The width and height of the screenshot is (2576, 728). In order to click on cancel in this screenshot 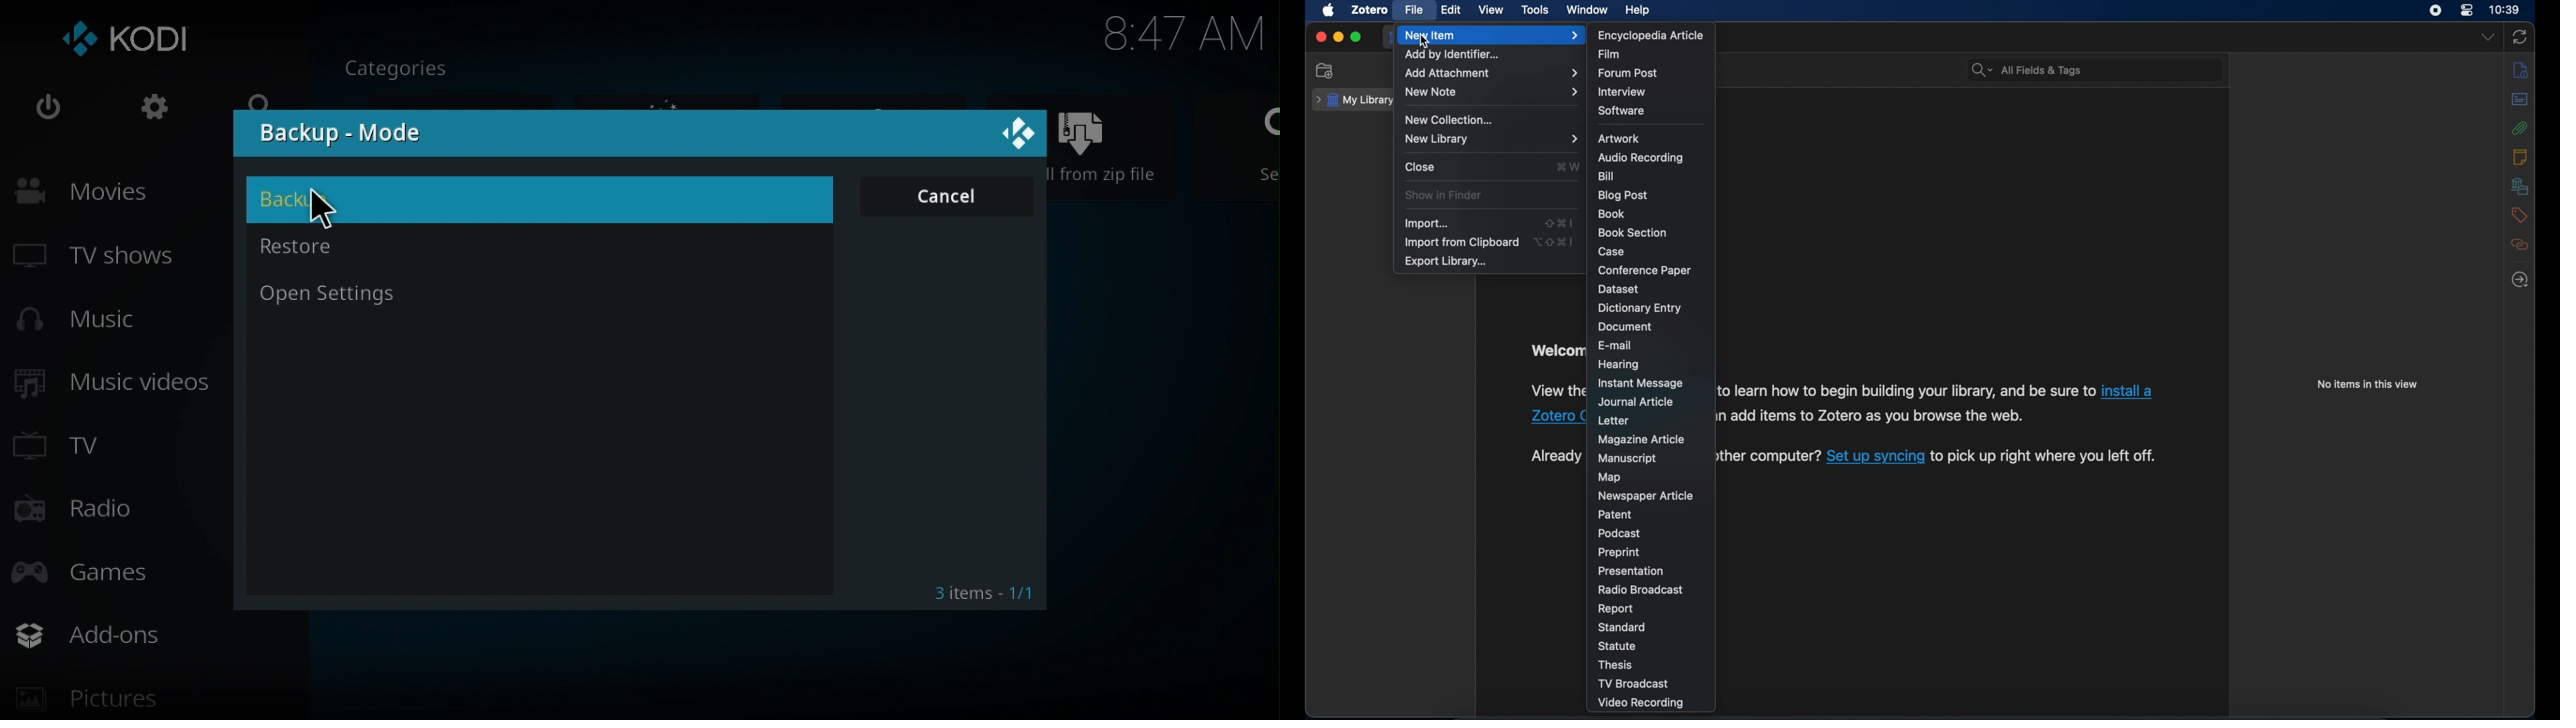, I will do `click(943, 200)`.